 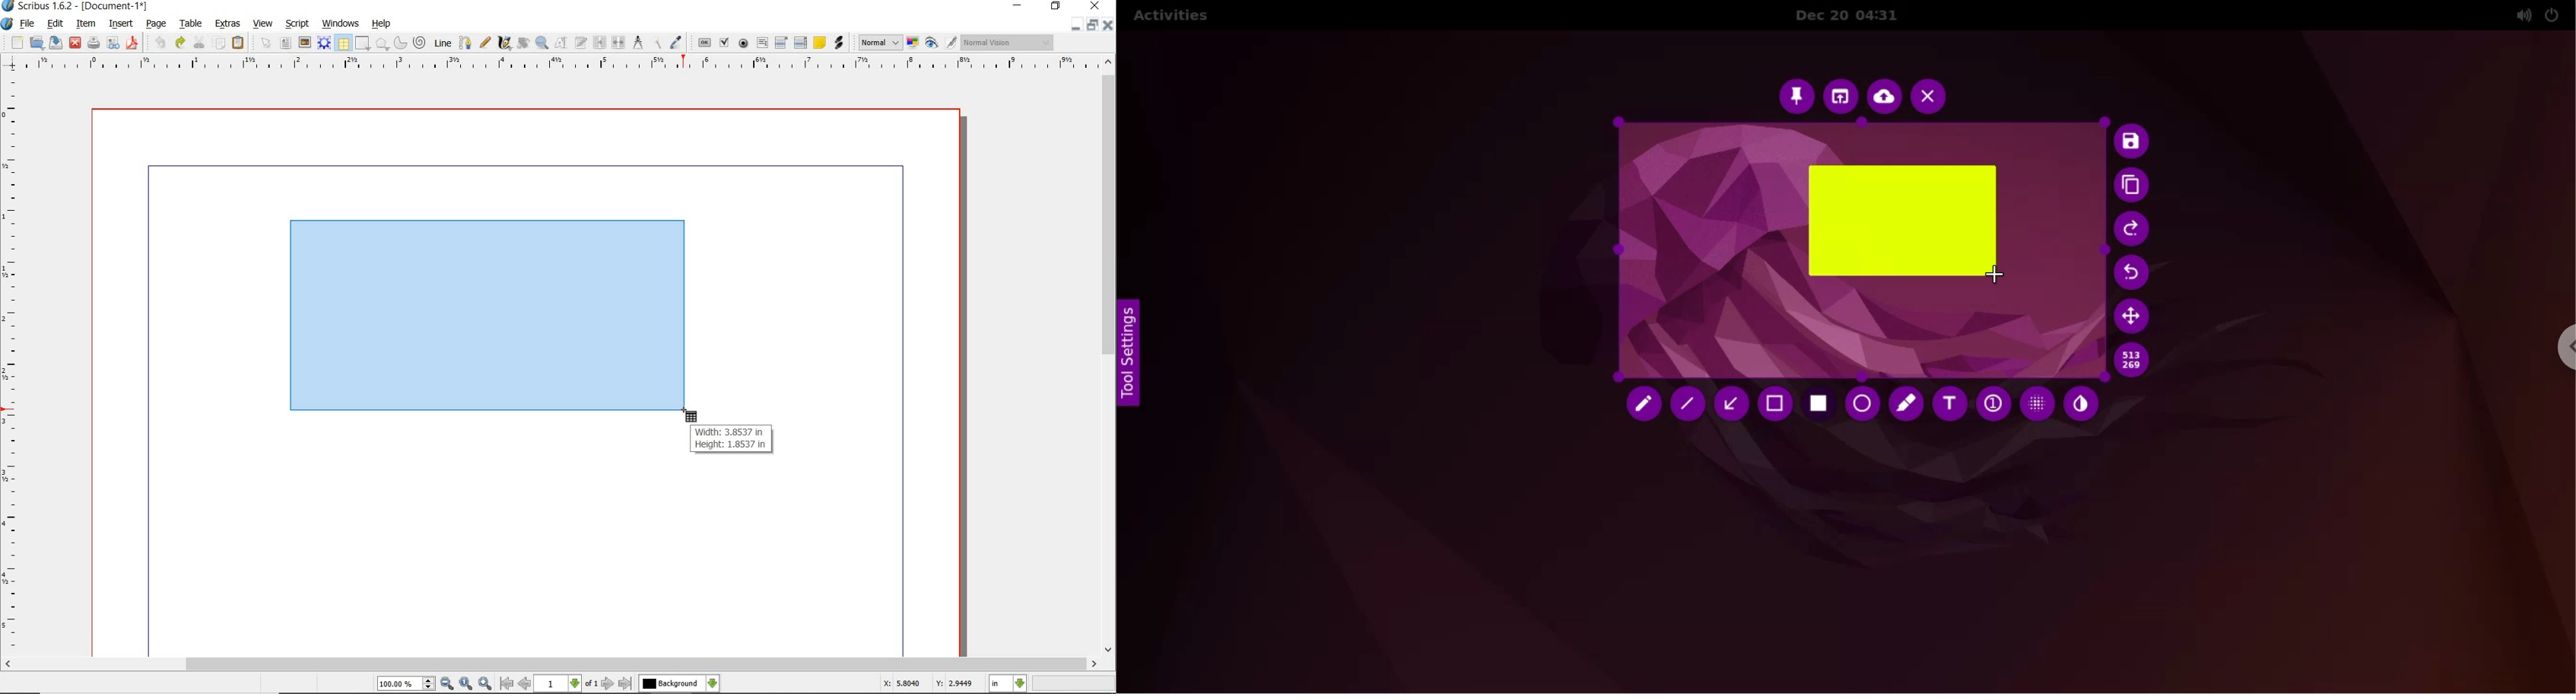 What do you see at coordinates (1075, 25) in the screenshot?
I see `minimize` at bounding box center [1075, 25].